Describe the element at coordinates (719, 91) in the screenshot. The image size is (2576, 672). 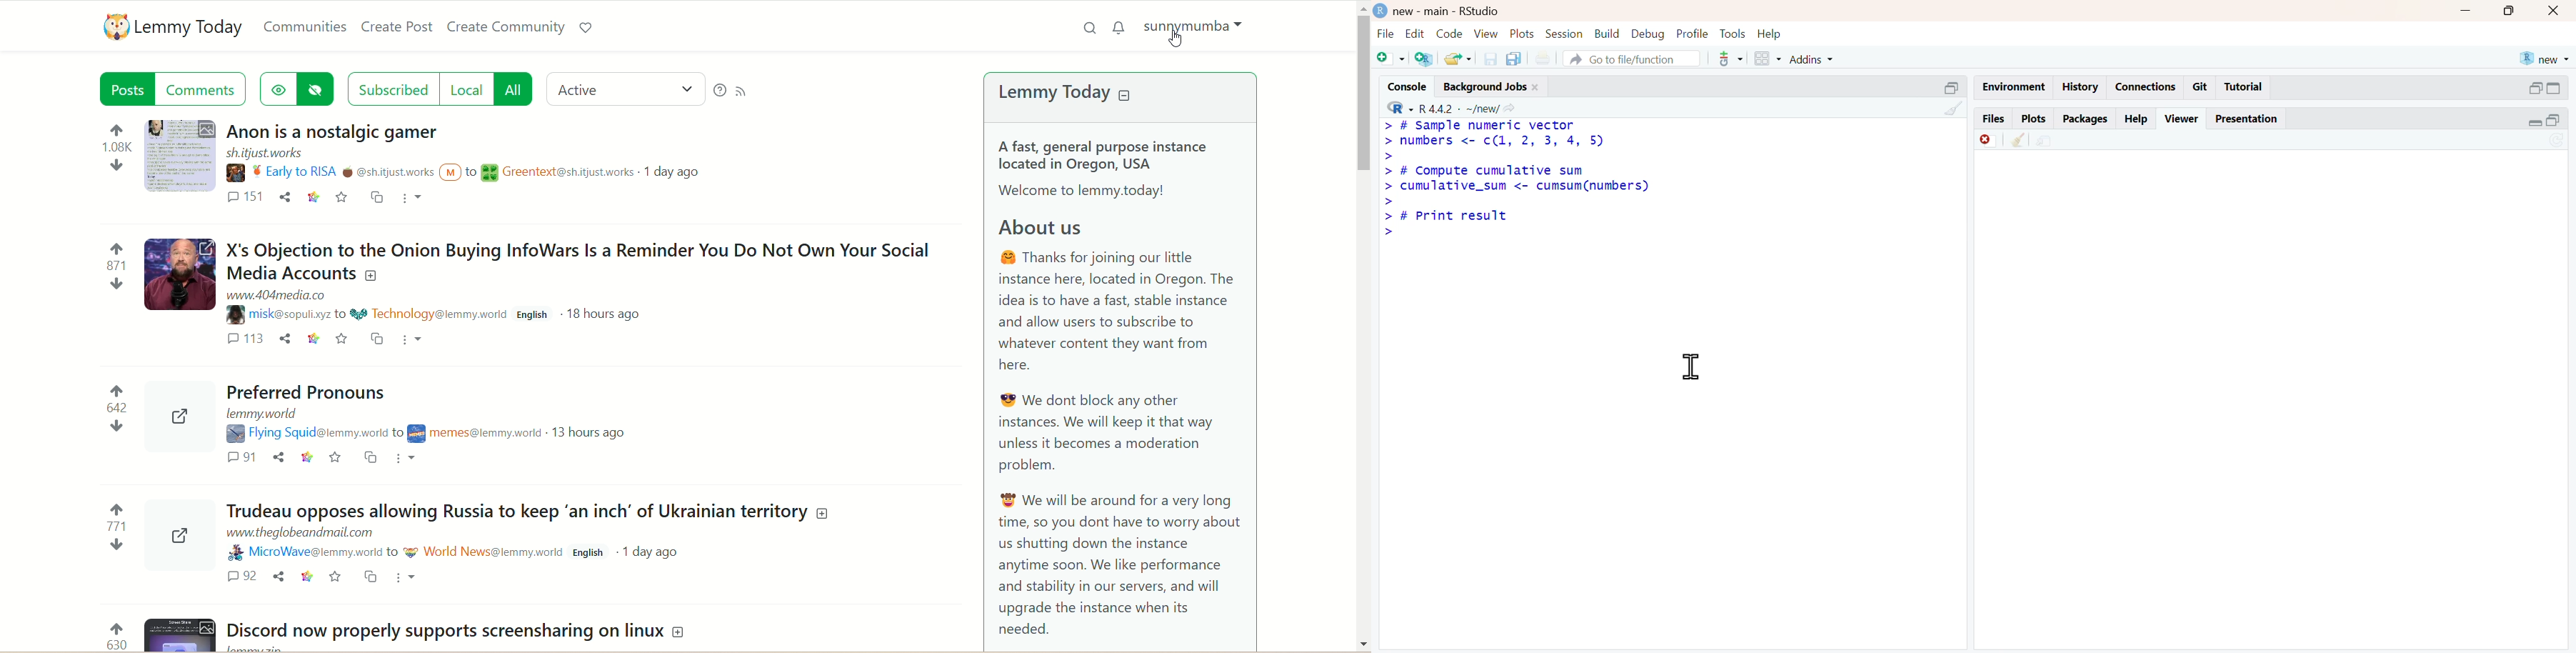
I see `help` at that location.